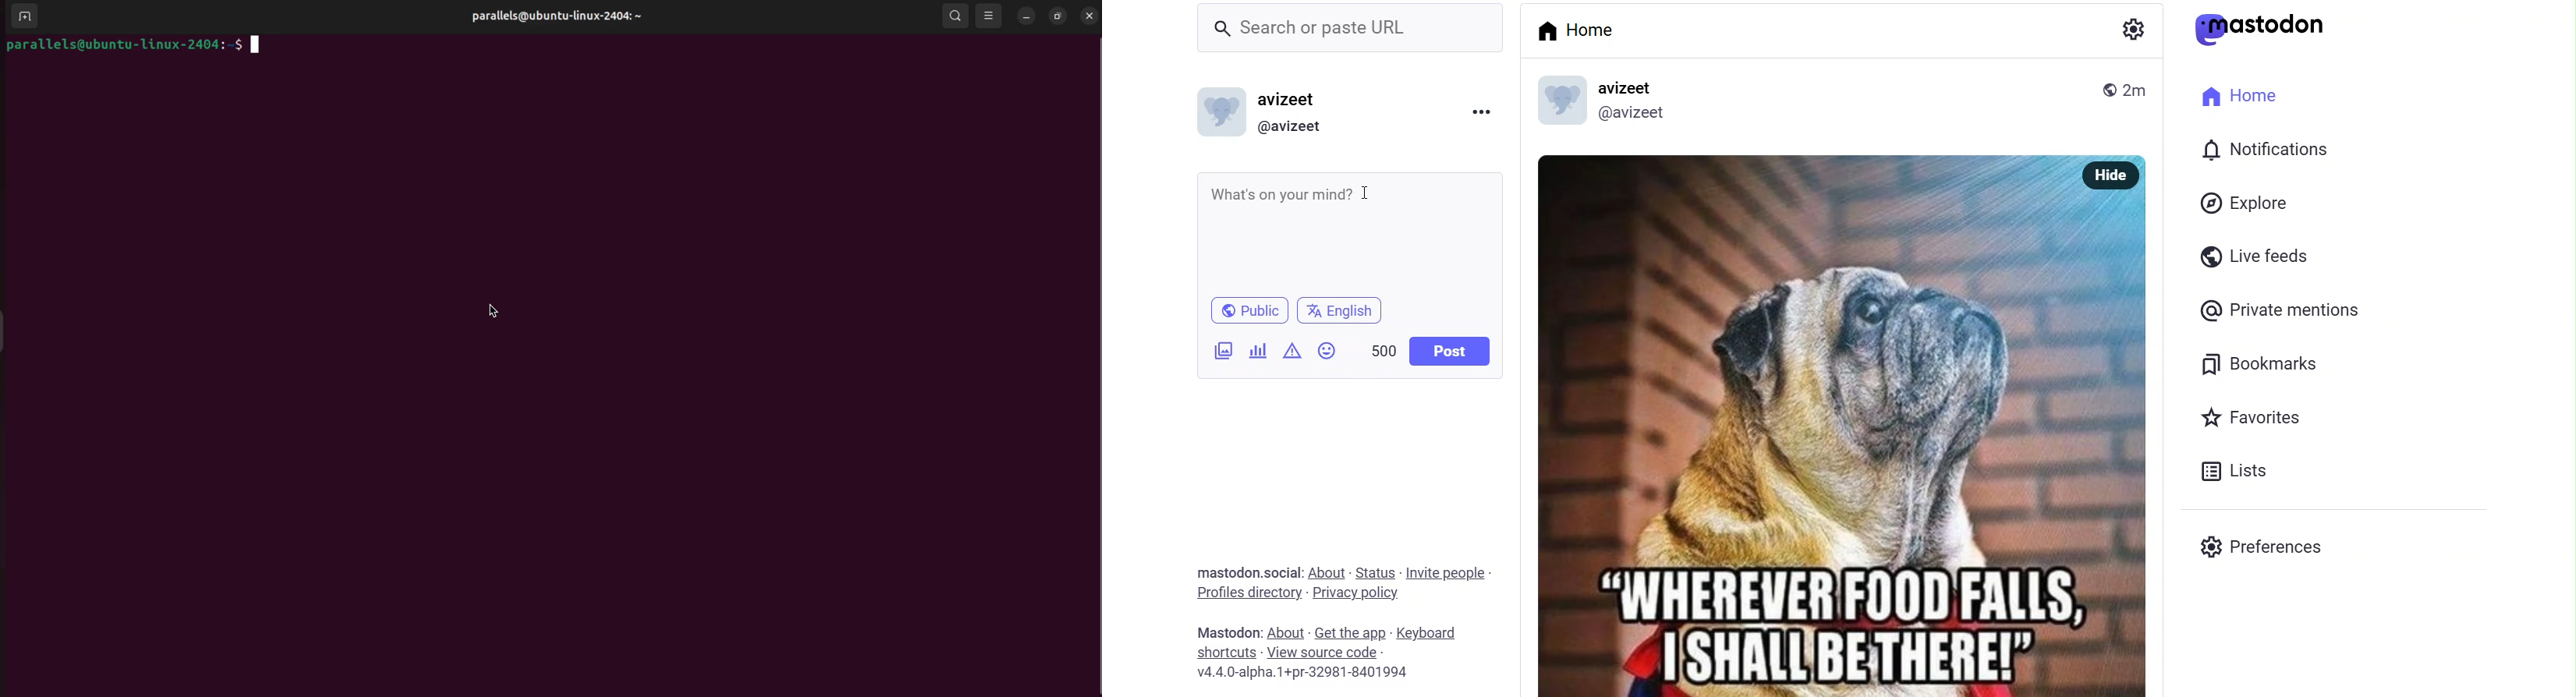  What do you see at coordinates (1433, 632) in the screenshot?
I see `keyboard` at bounding box center [1433, 632].